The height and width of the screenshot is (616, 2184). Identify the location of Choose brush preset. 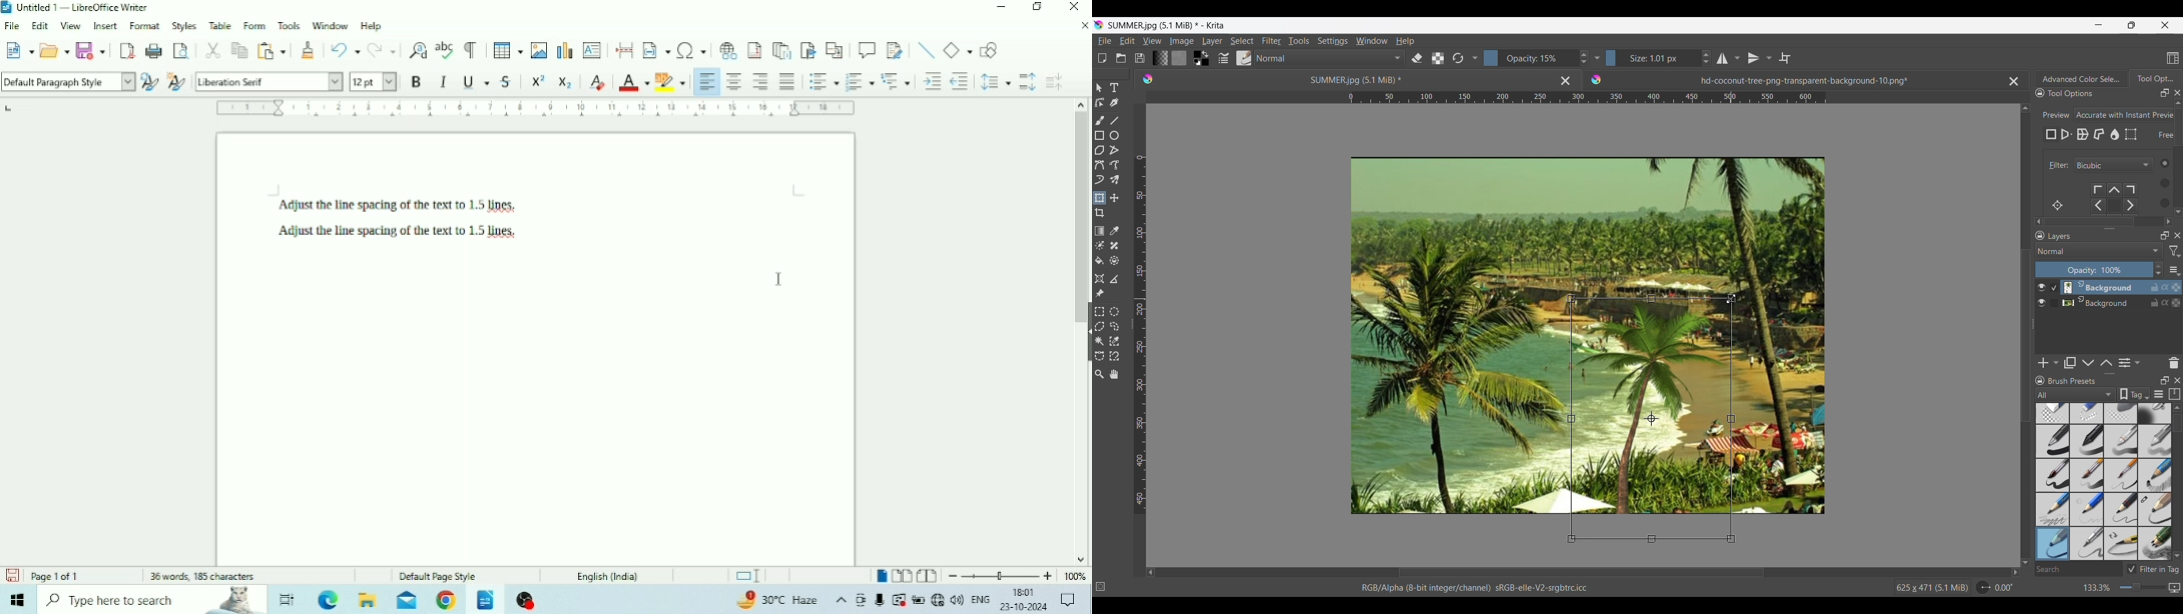
(1243, 58).